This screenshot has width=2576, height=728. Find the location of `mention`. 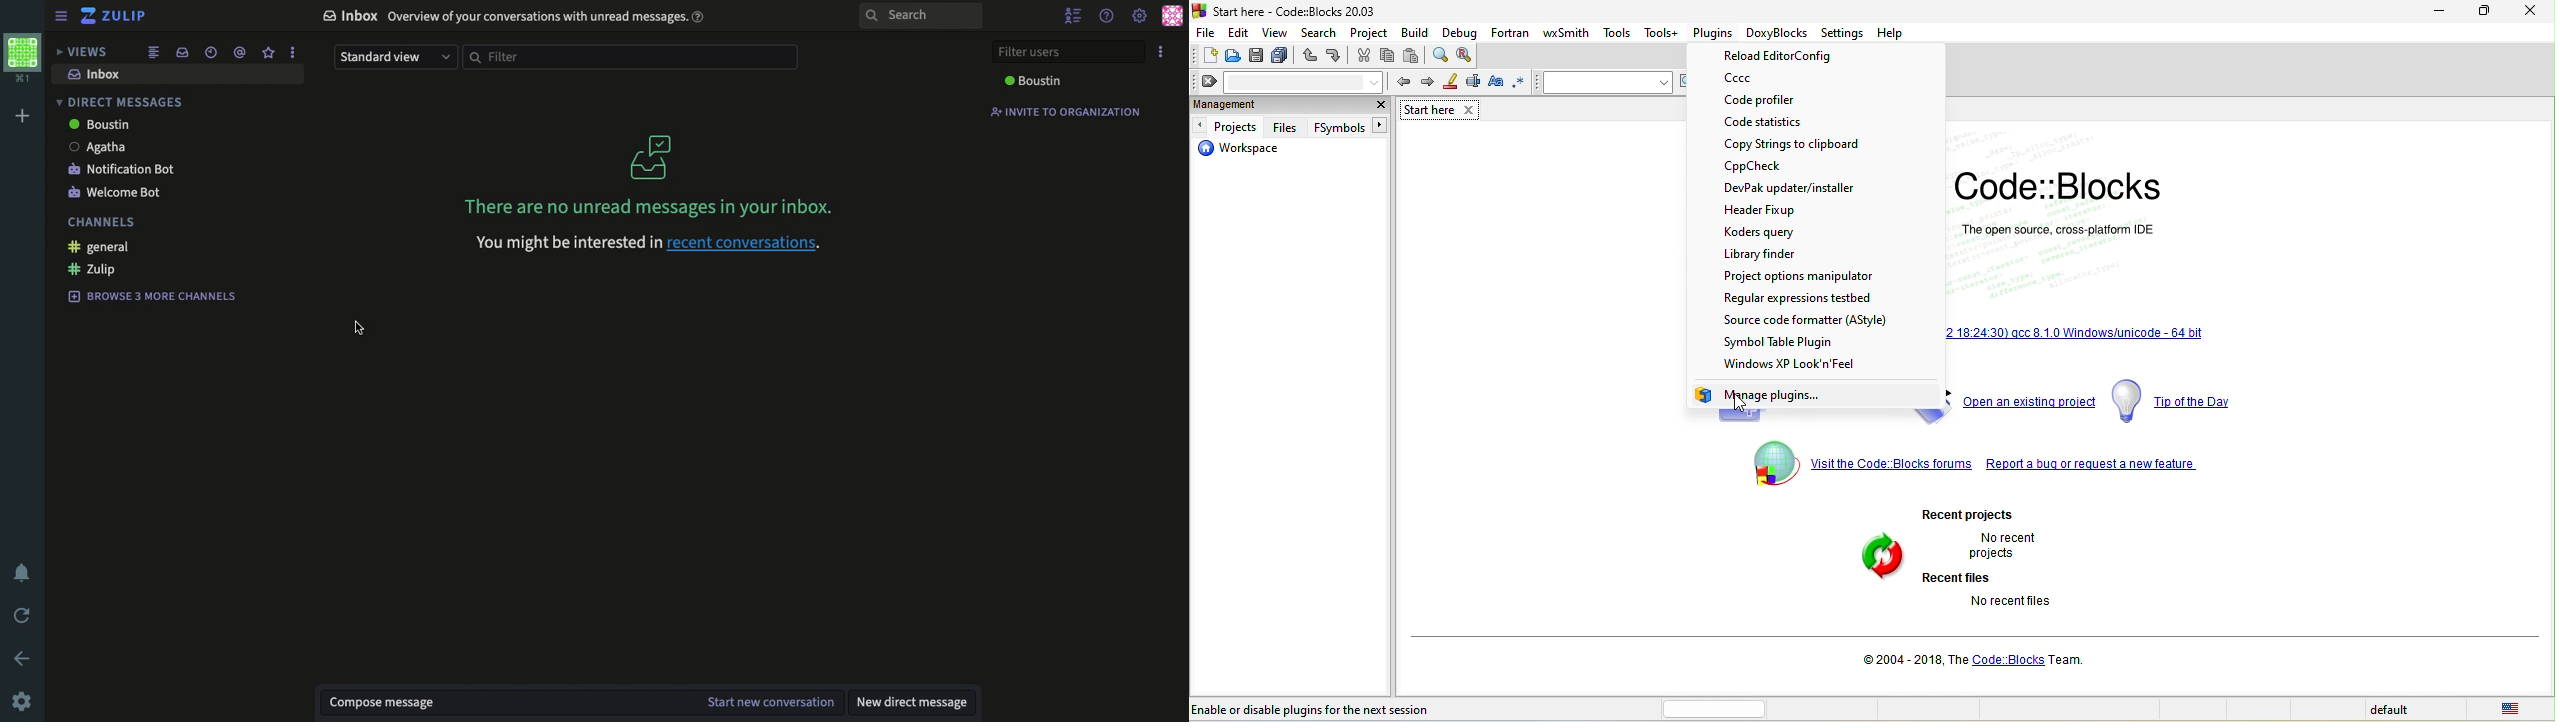

mention is located at coordinates (240, 51).